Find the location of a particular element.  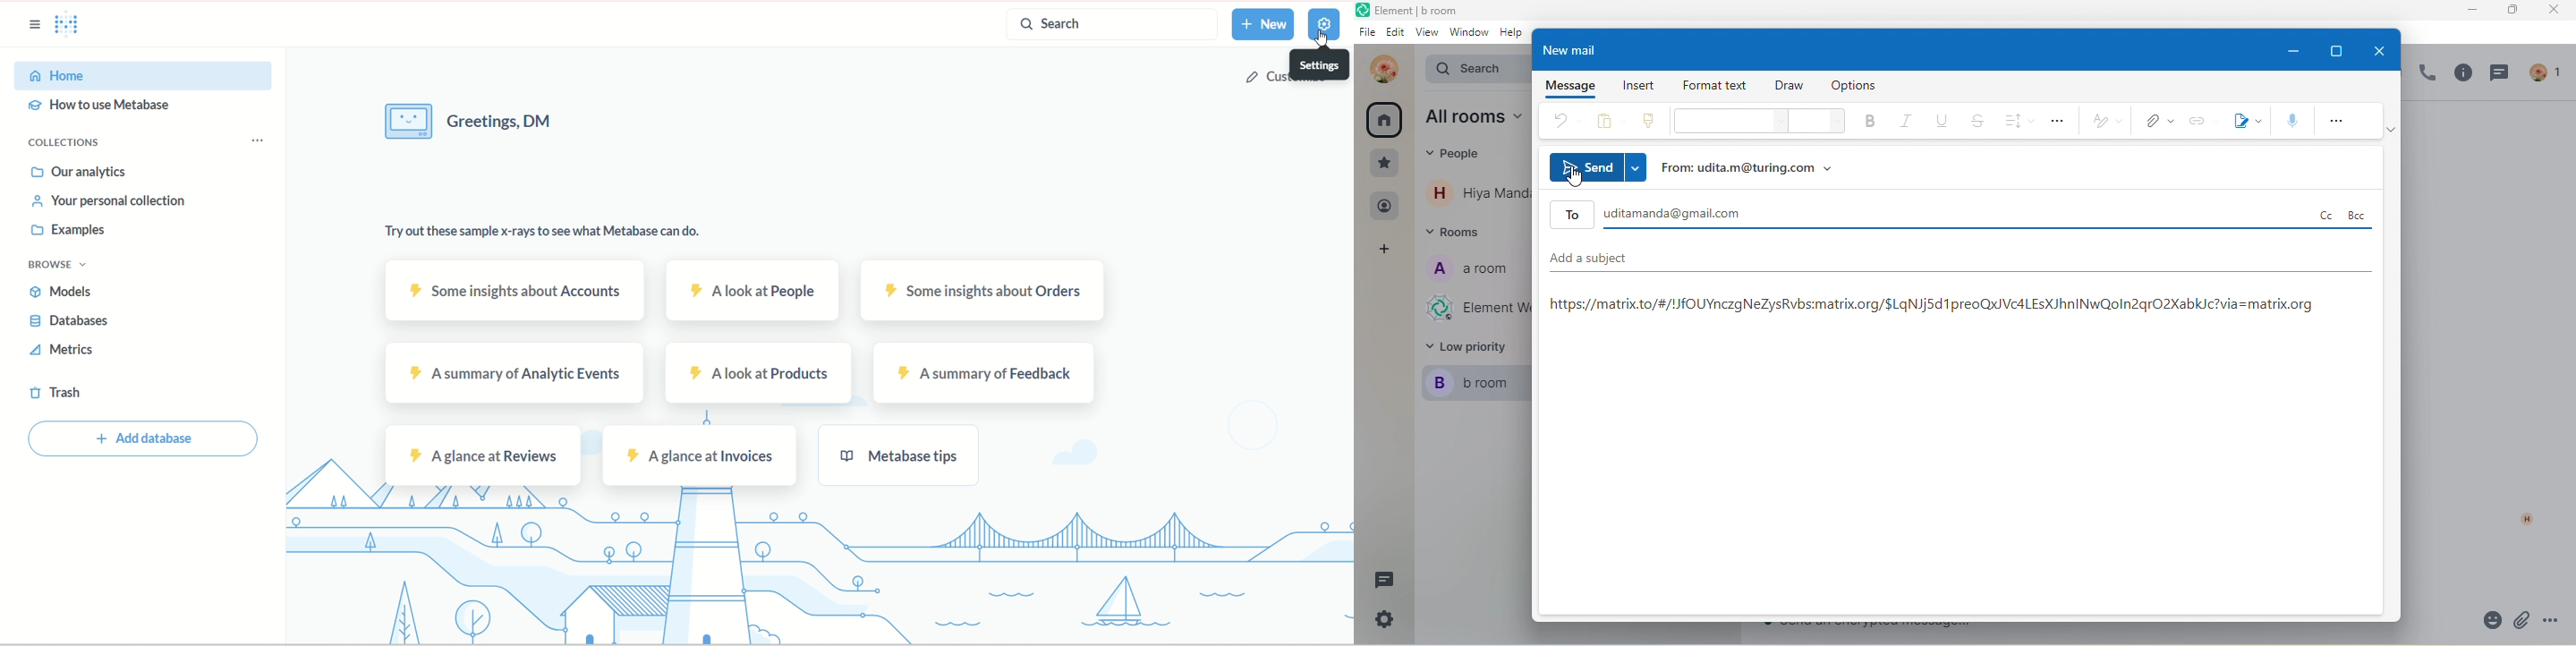

strickthrough is located at coordinates (1978, 122).